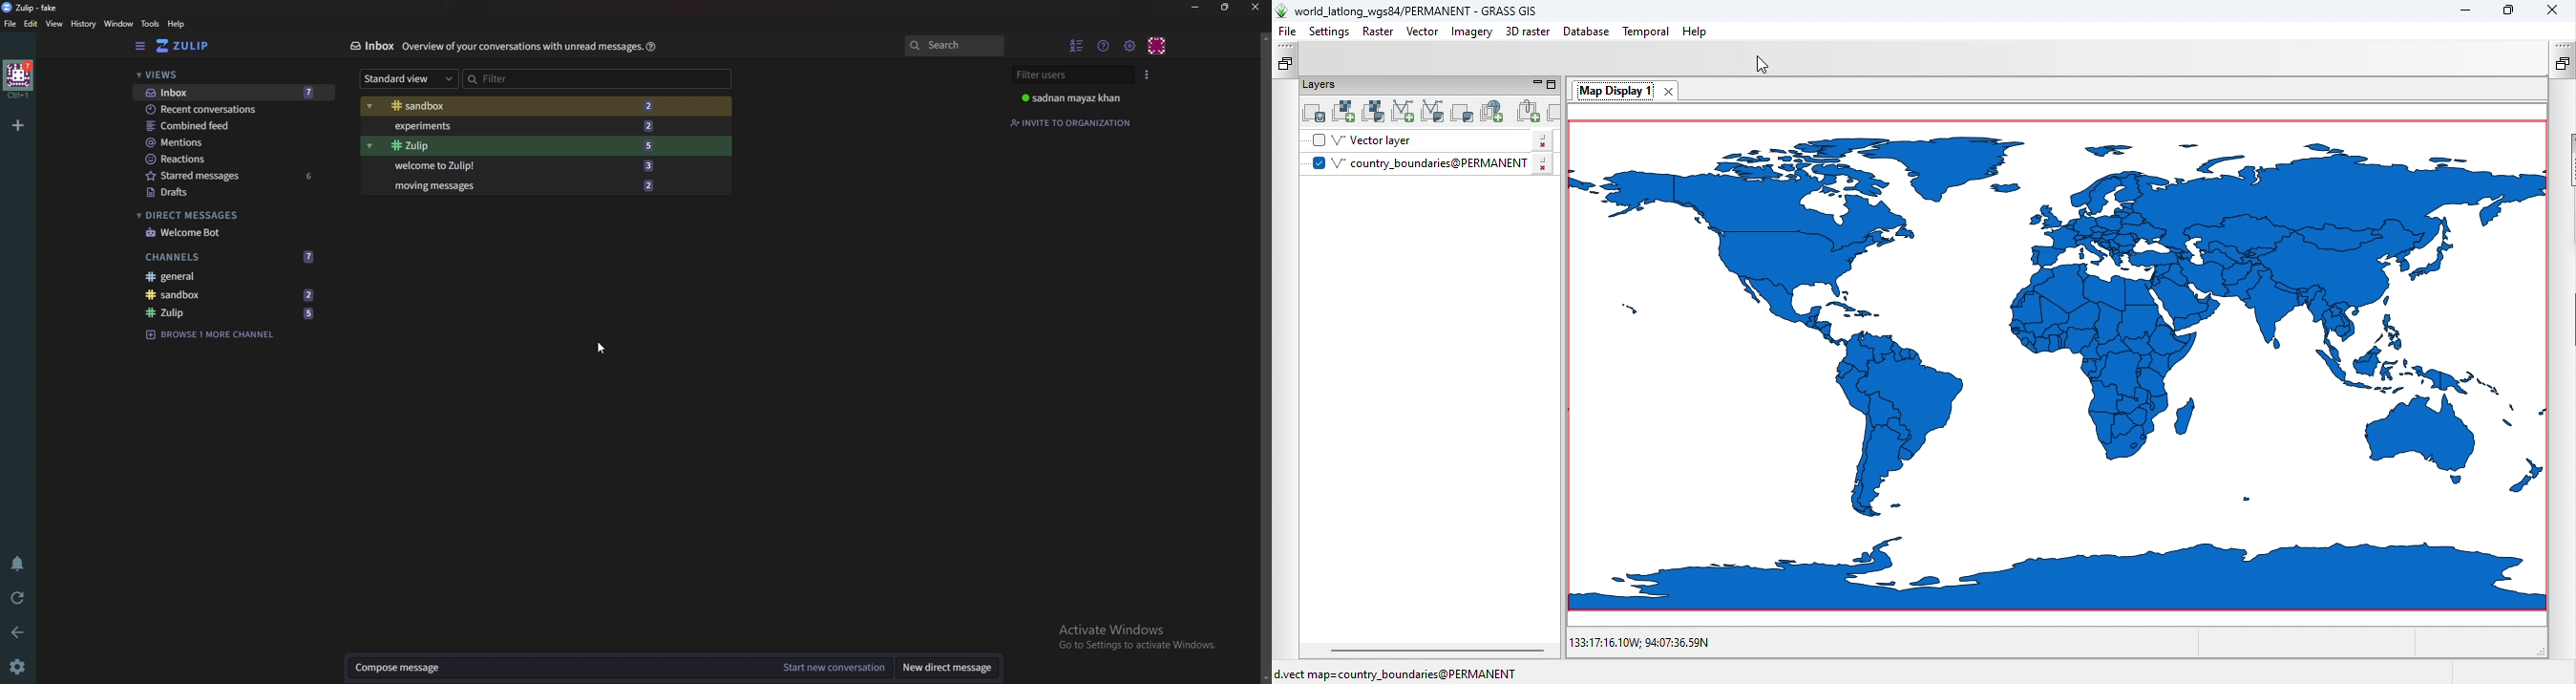  Describe the element at coordinates (82, 23) in the screenshot. I see `History` at that location.